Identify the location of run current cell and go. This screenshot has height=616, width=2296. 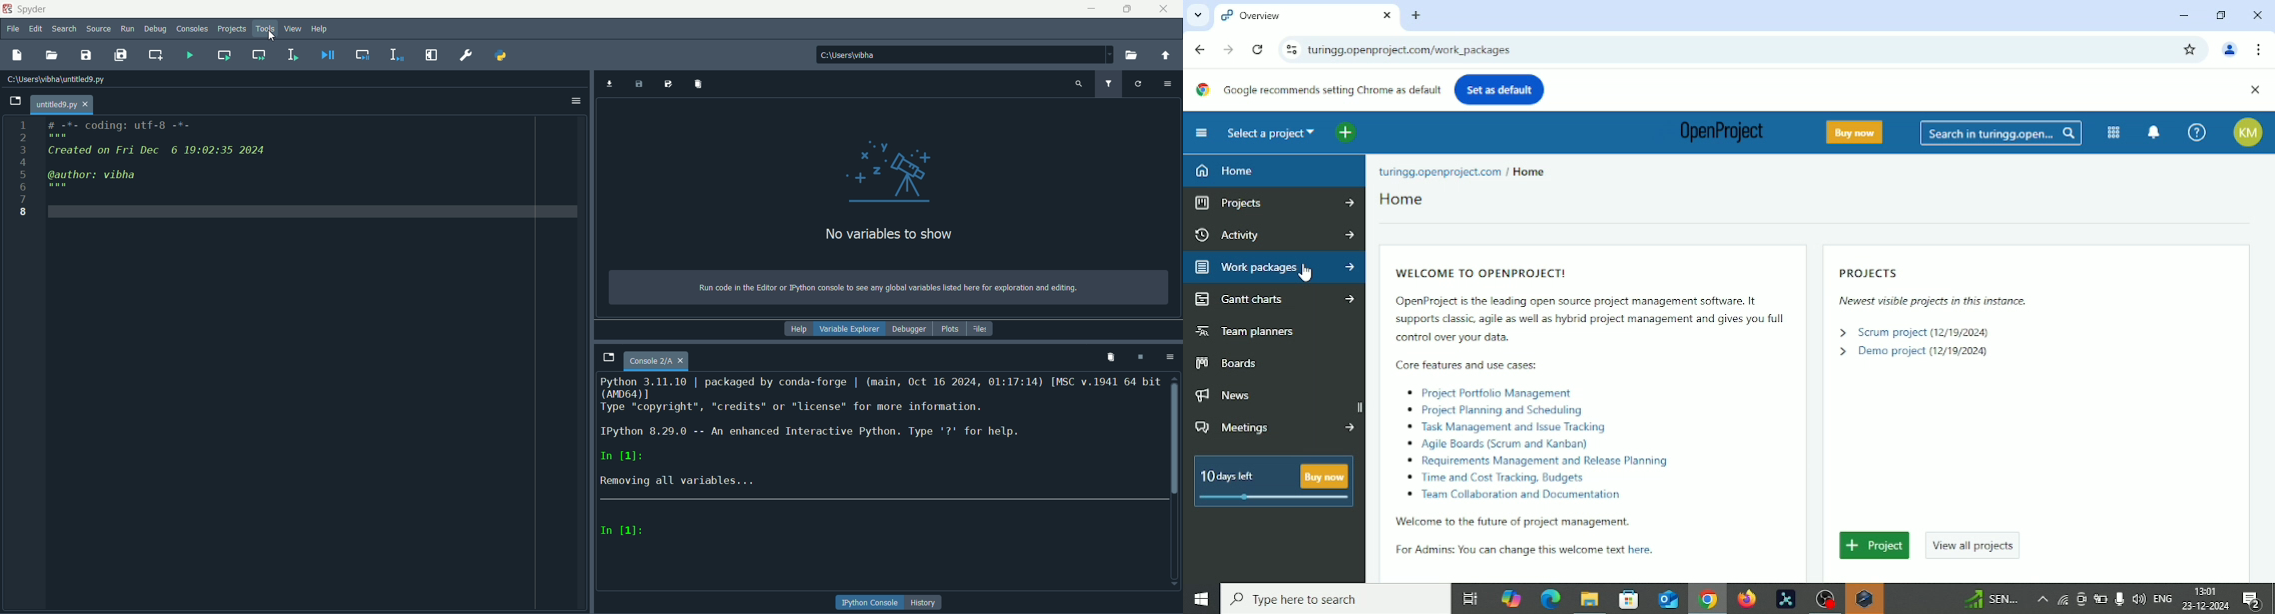
(258, 54).